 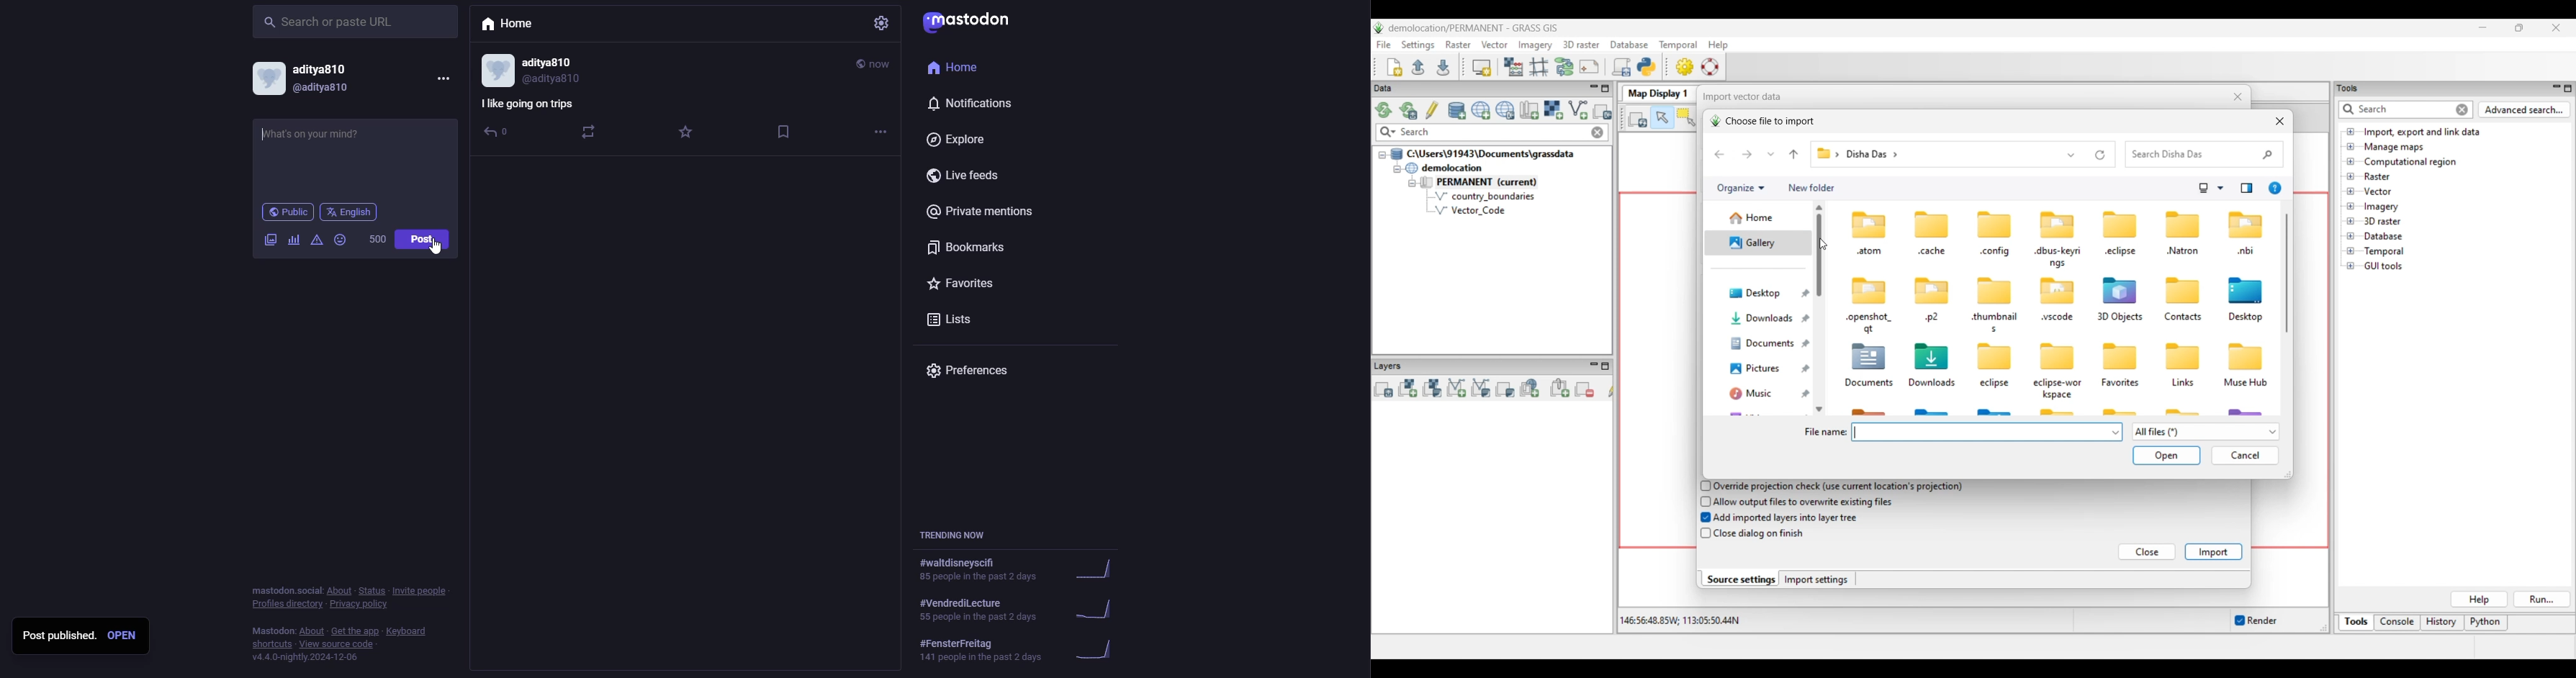 What do you see at coordinates (991, 214) in the screenshot?
I see `private mentions` at bounding box center [991, 214].